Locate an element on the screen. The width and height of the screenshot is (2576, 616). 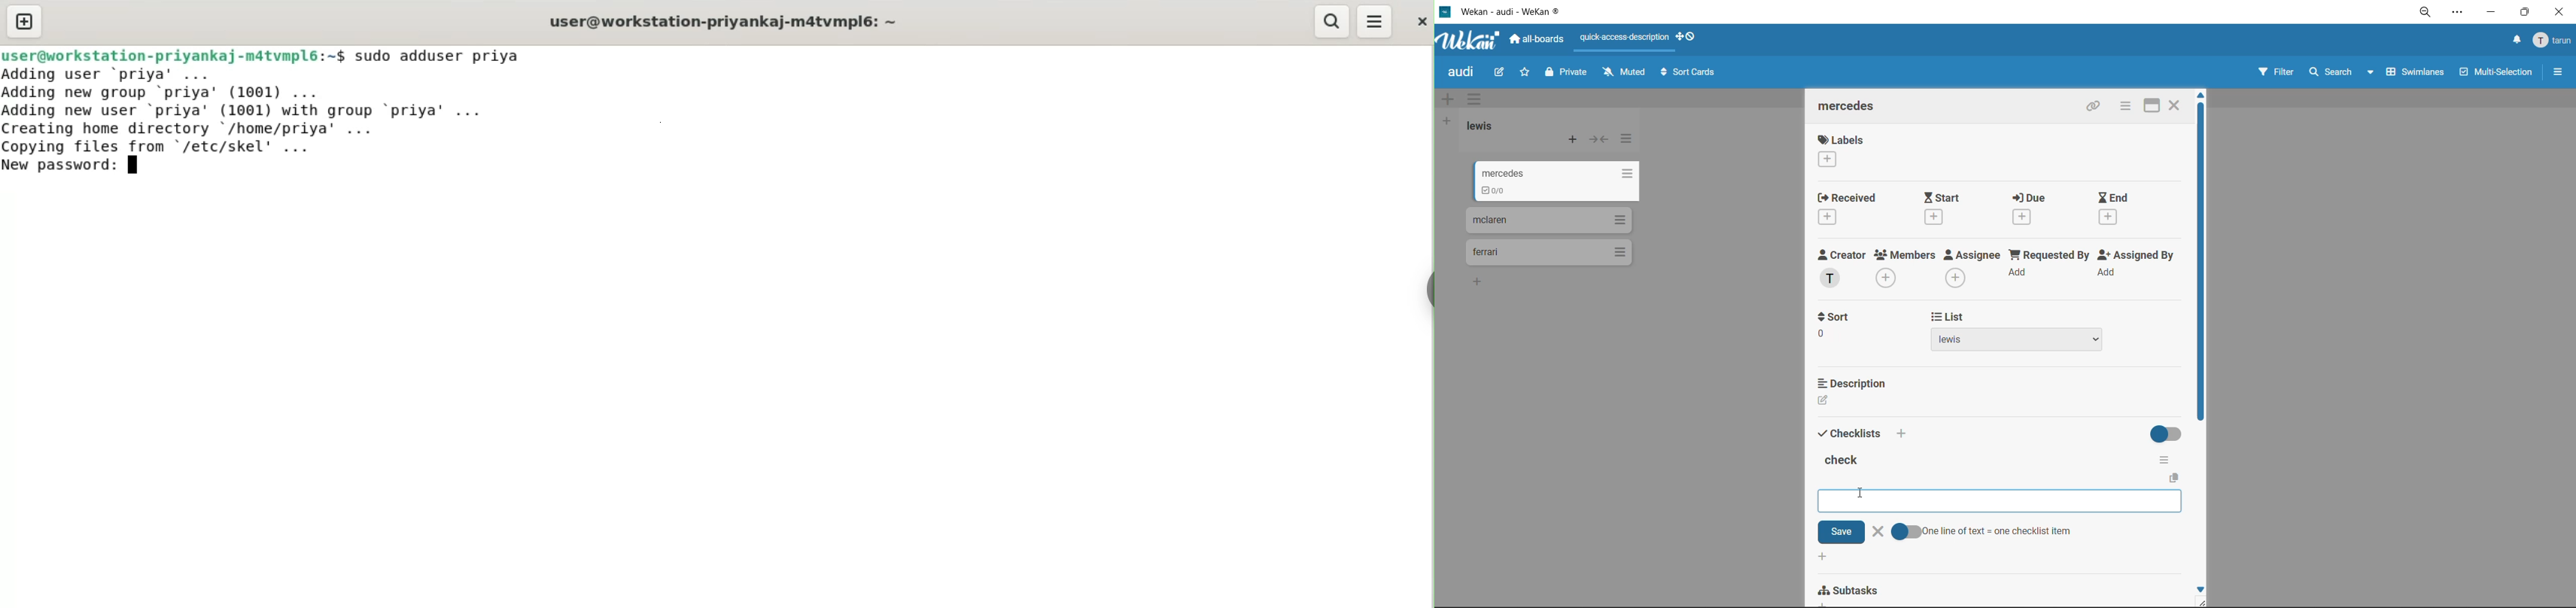
sudo adduser priya is located at coordinates (439, 56).